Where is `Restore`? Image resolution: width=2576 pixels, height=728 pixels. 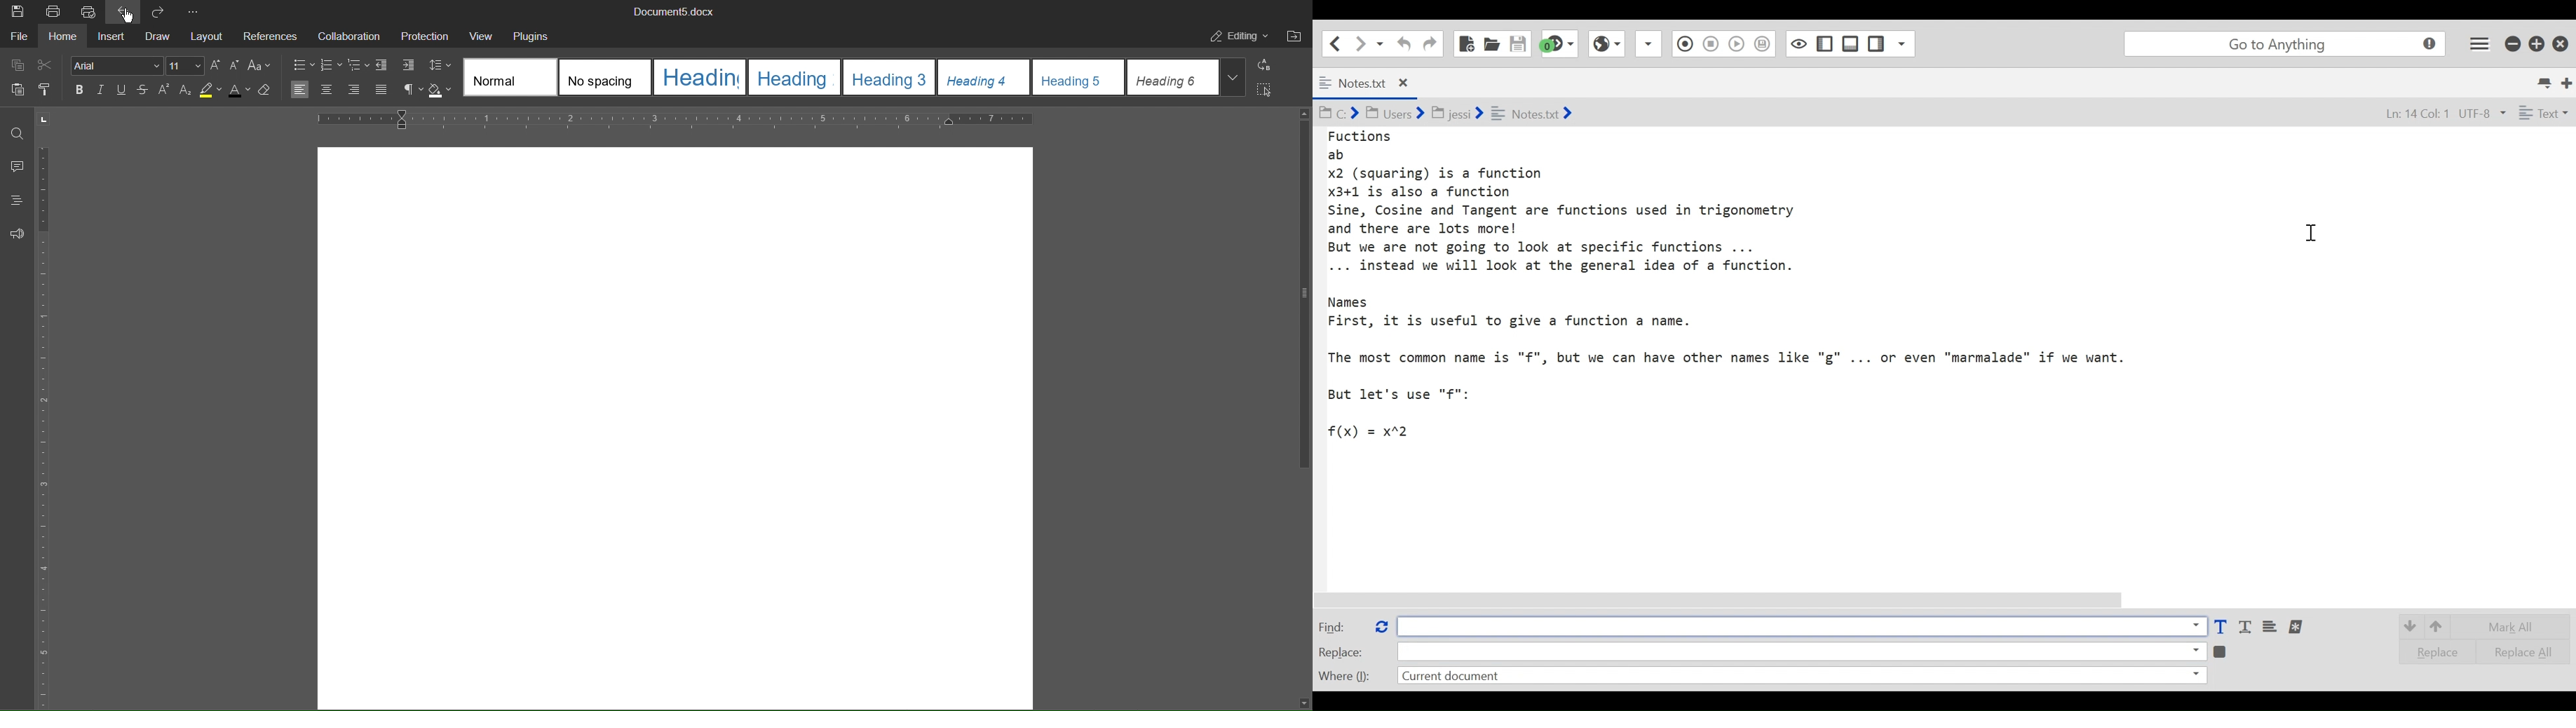 Restore is located at coordinates (2538, 43).